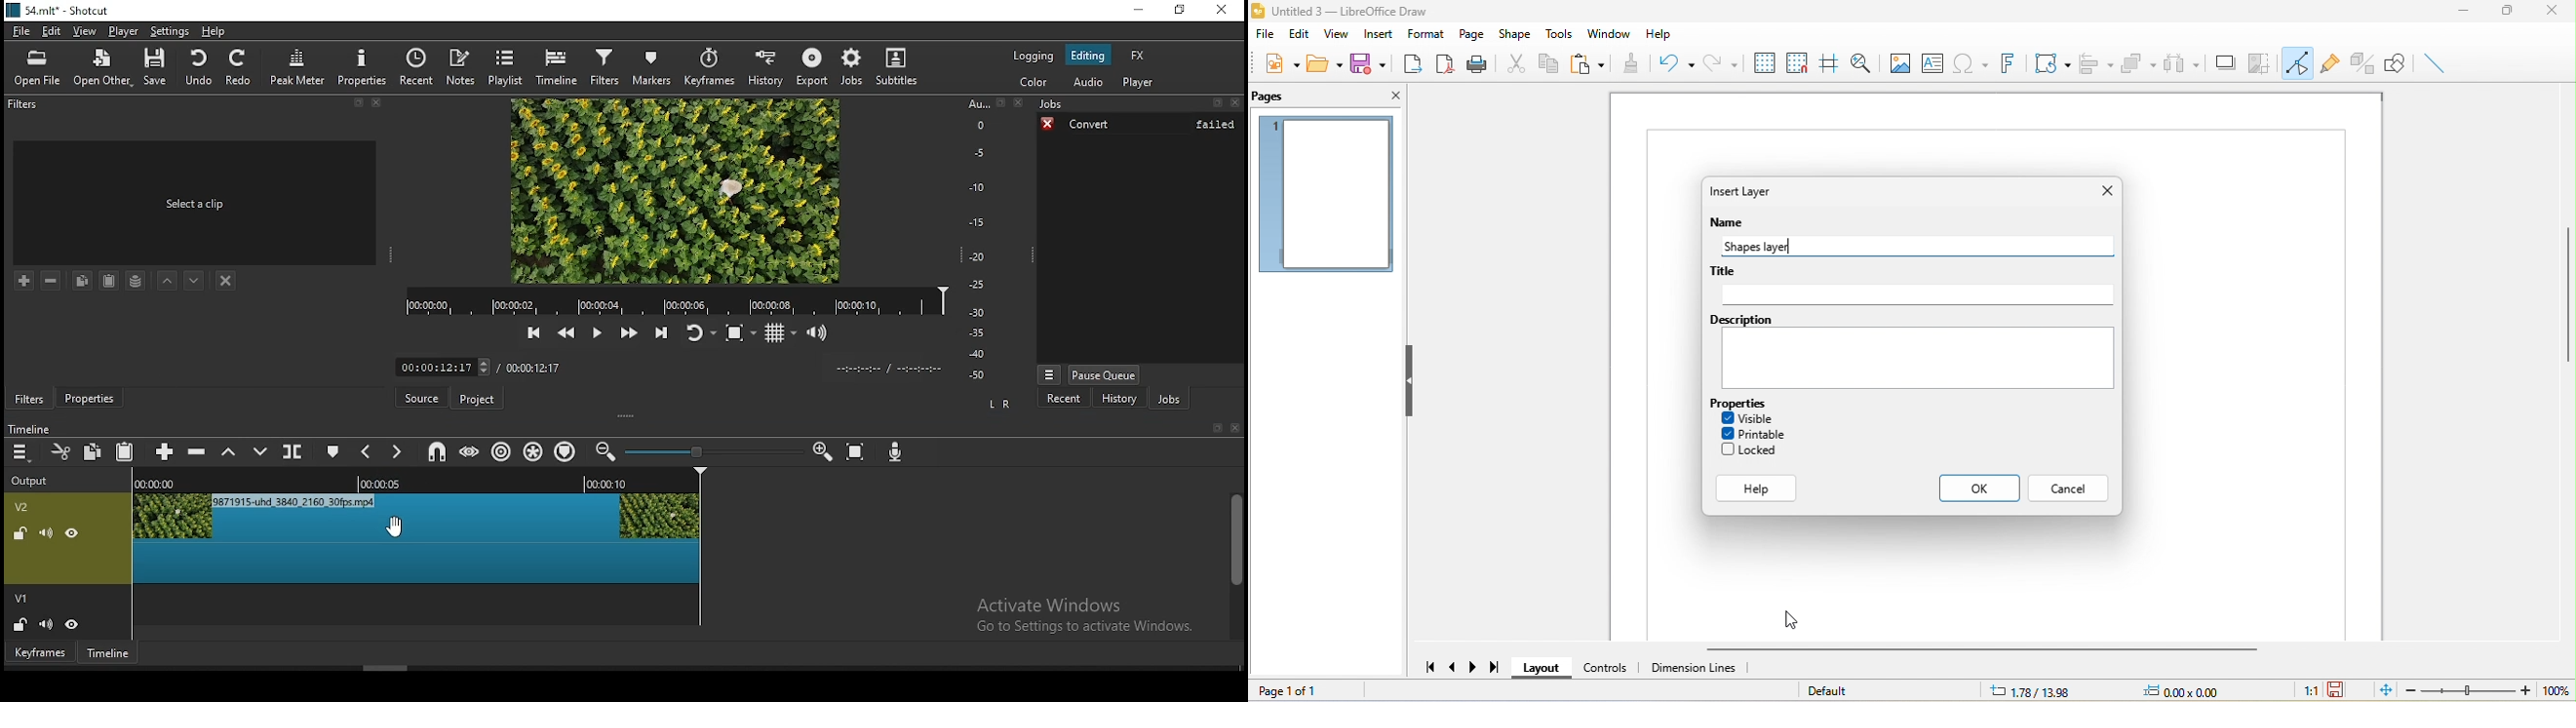  I want to click on filters, so click(607, 68).